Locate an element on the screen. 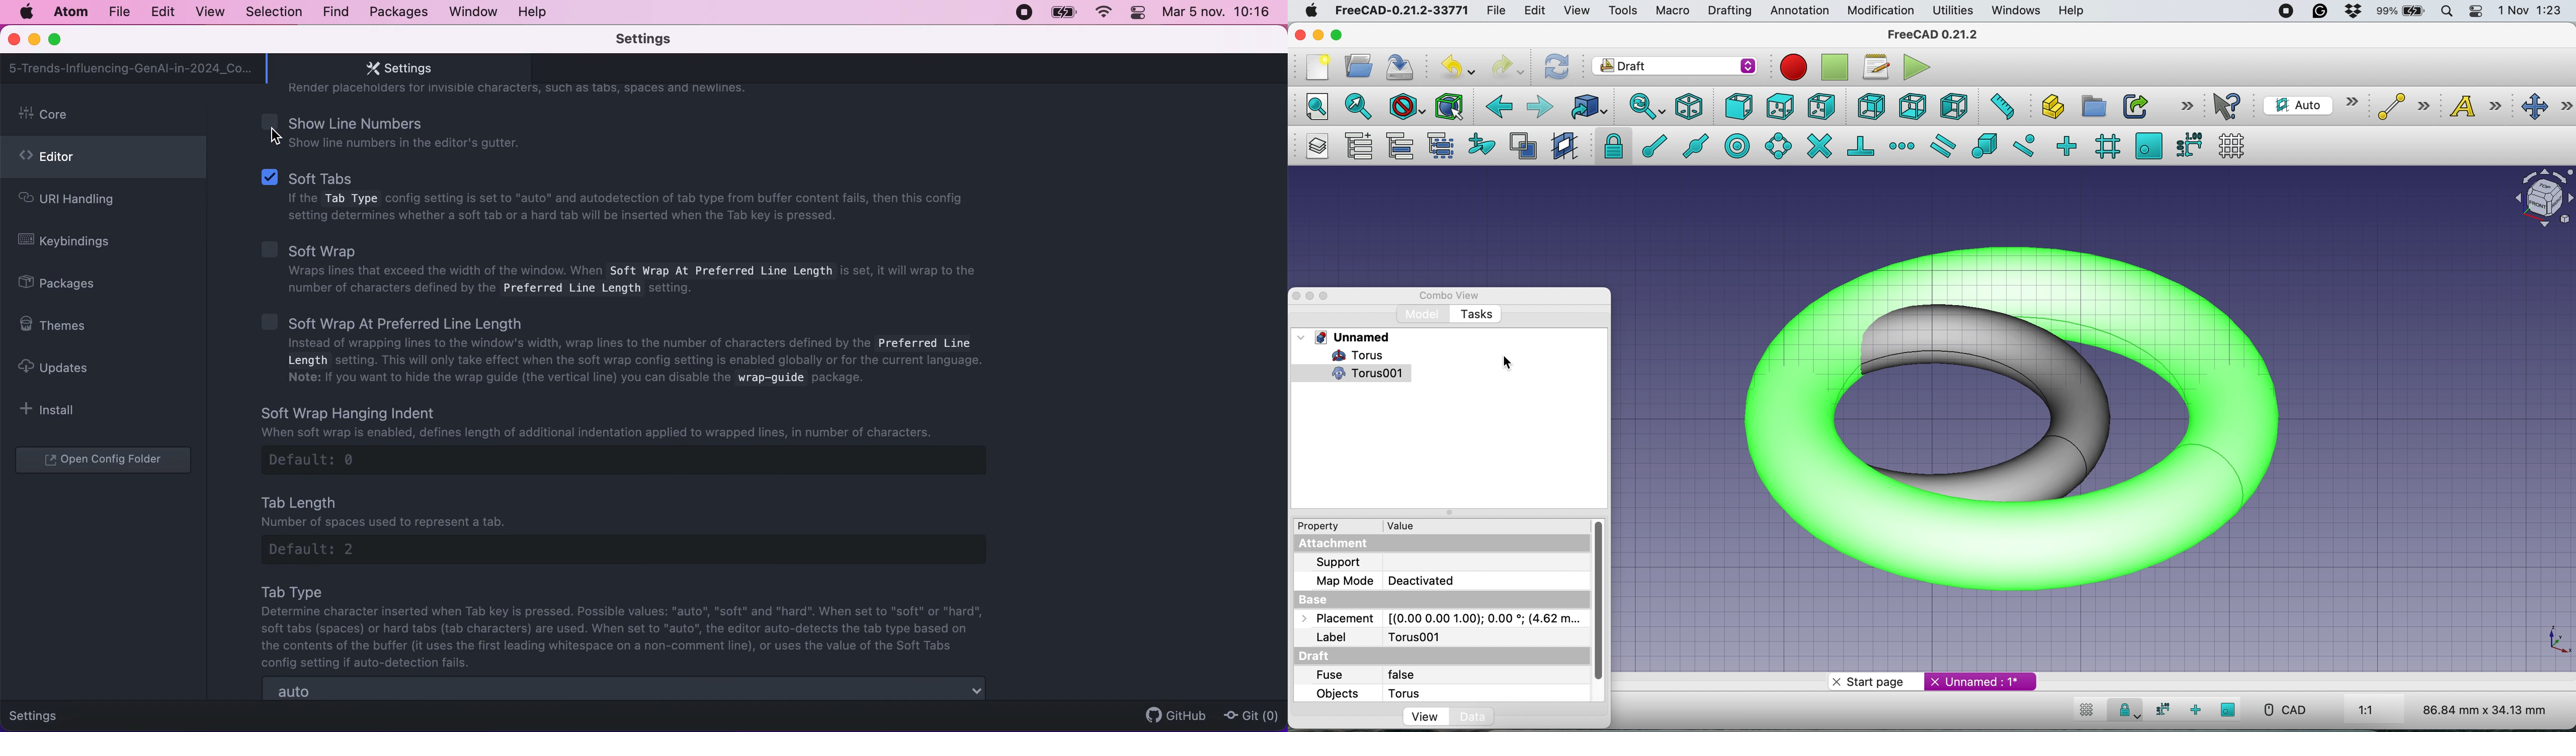 The height and width of the screenshot is (756, 2576). Draft is located at coordinates (1316, 655).